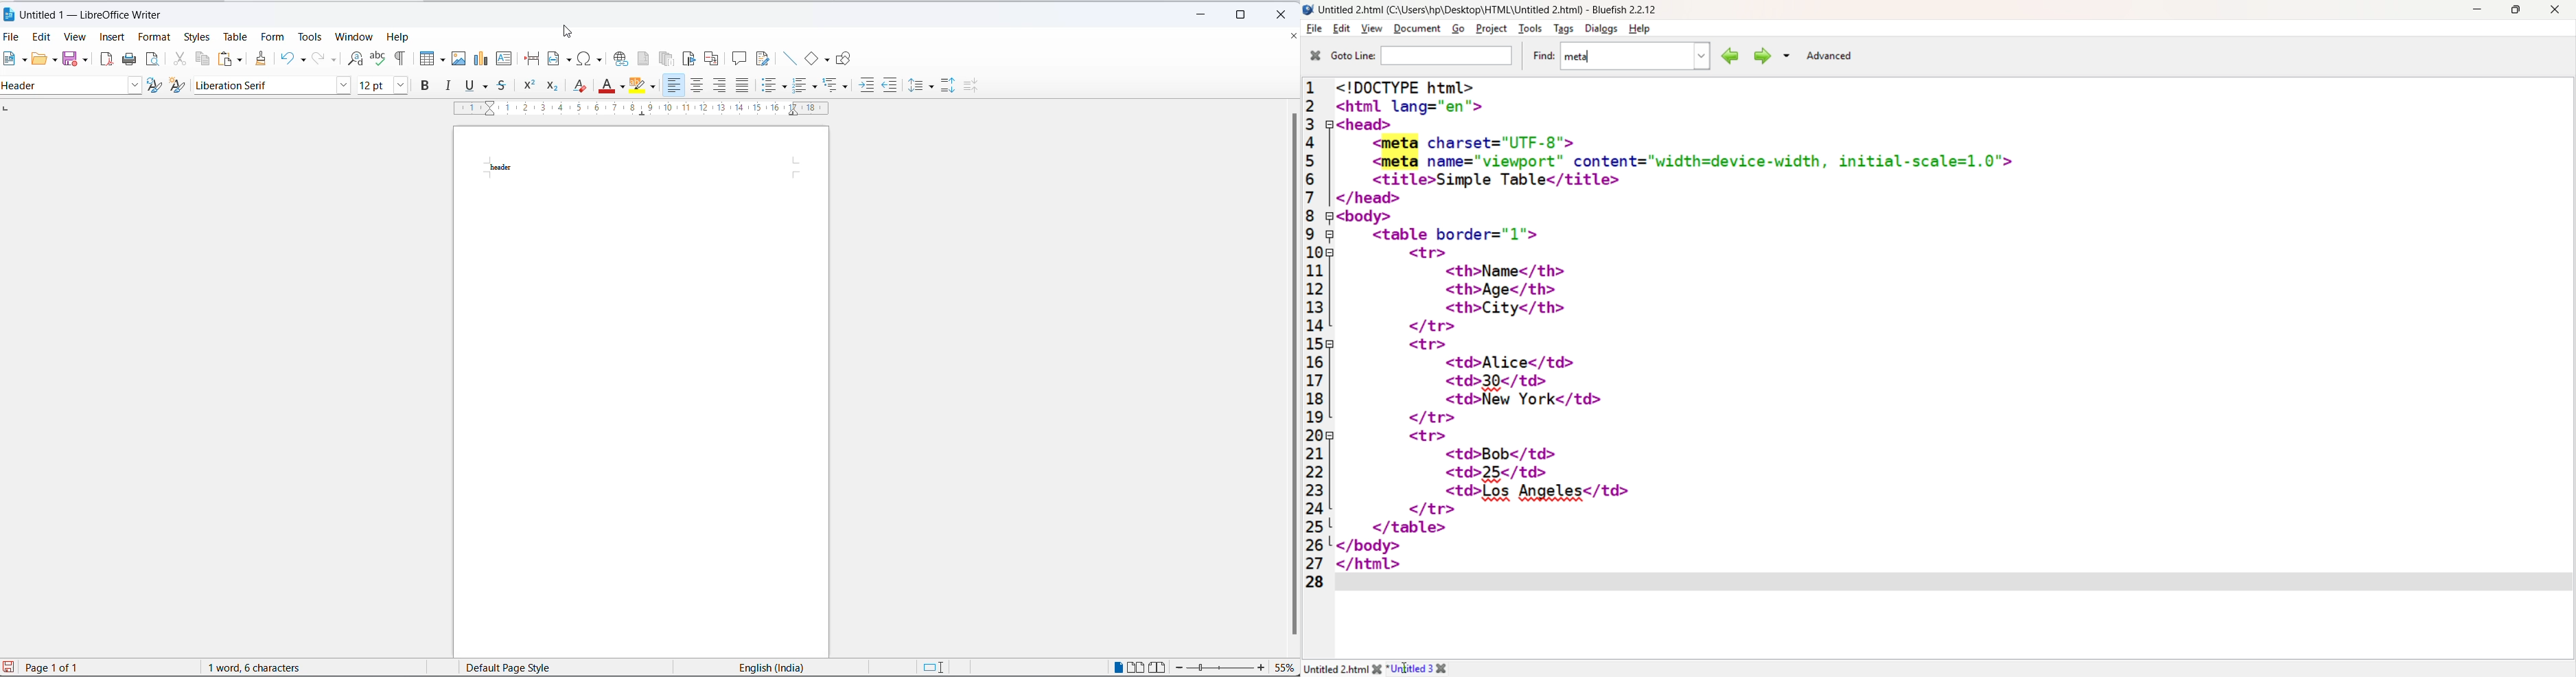  What do you see at coordinates (689, 60) in the screenshot?
I see `insert bookmark` at bounding box center [689, 60].